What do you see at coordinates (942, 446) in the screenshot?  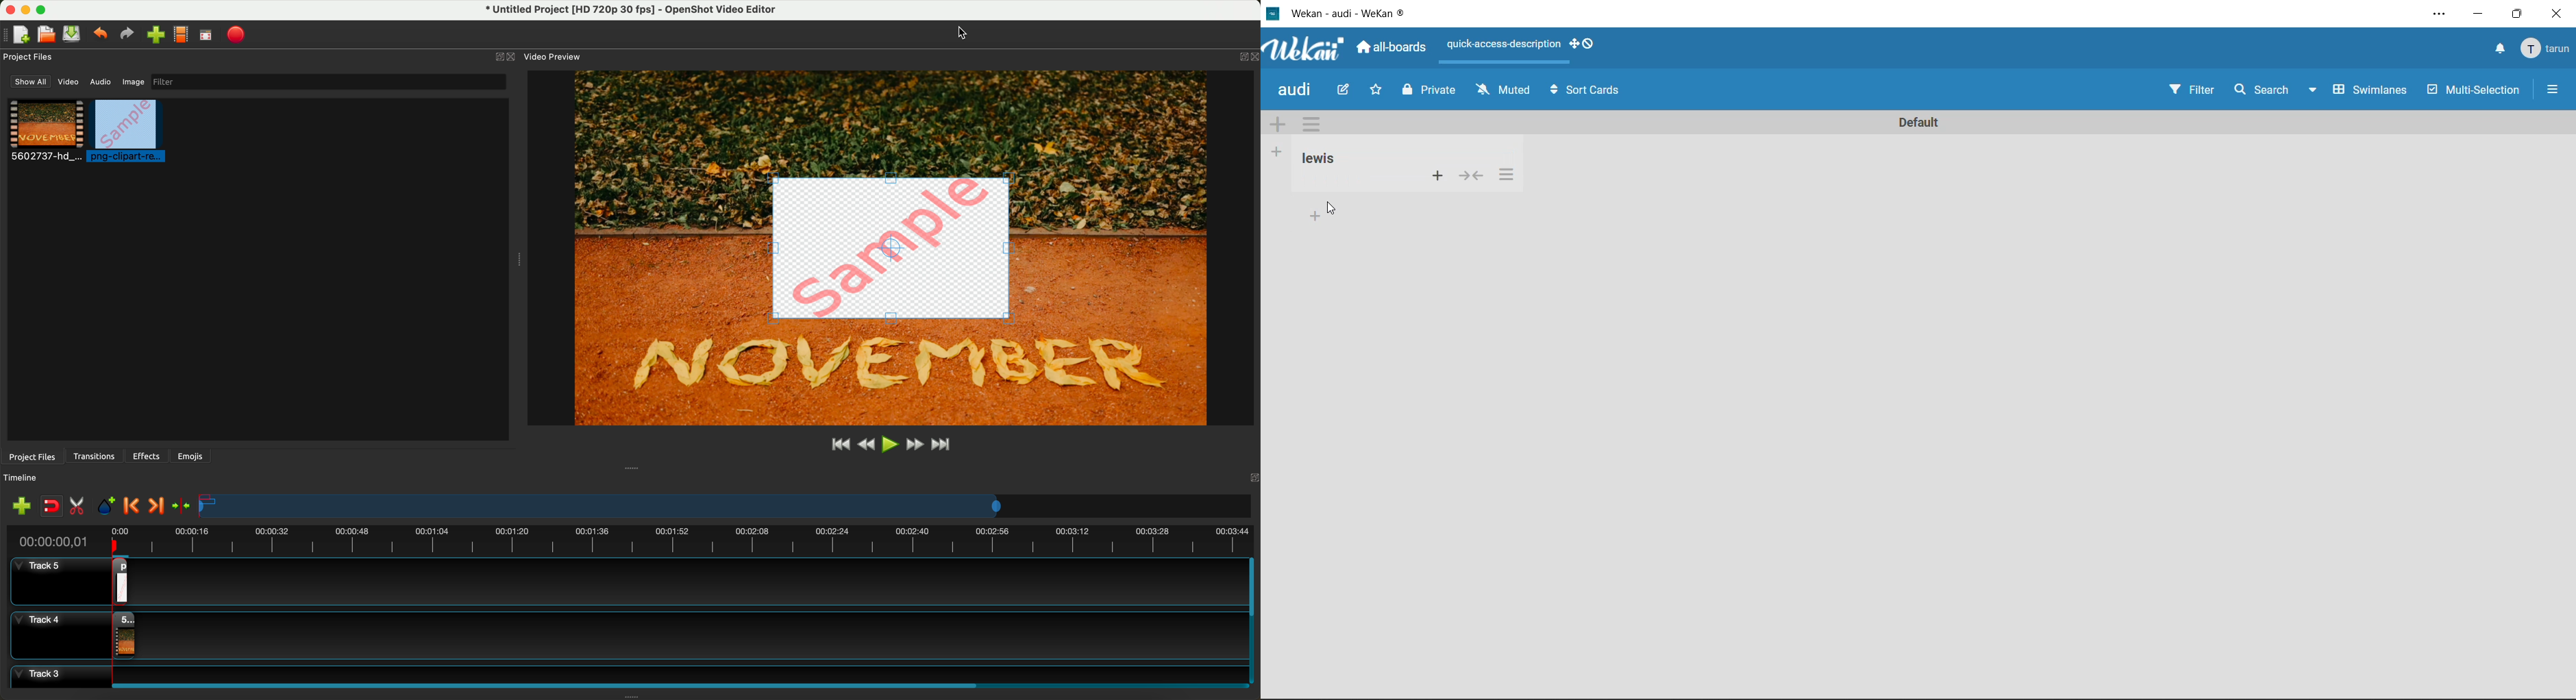 I see `jump to end` at bounding box center [942, 446].